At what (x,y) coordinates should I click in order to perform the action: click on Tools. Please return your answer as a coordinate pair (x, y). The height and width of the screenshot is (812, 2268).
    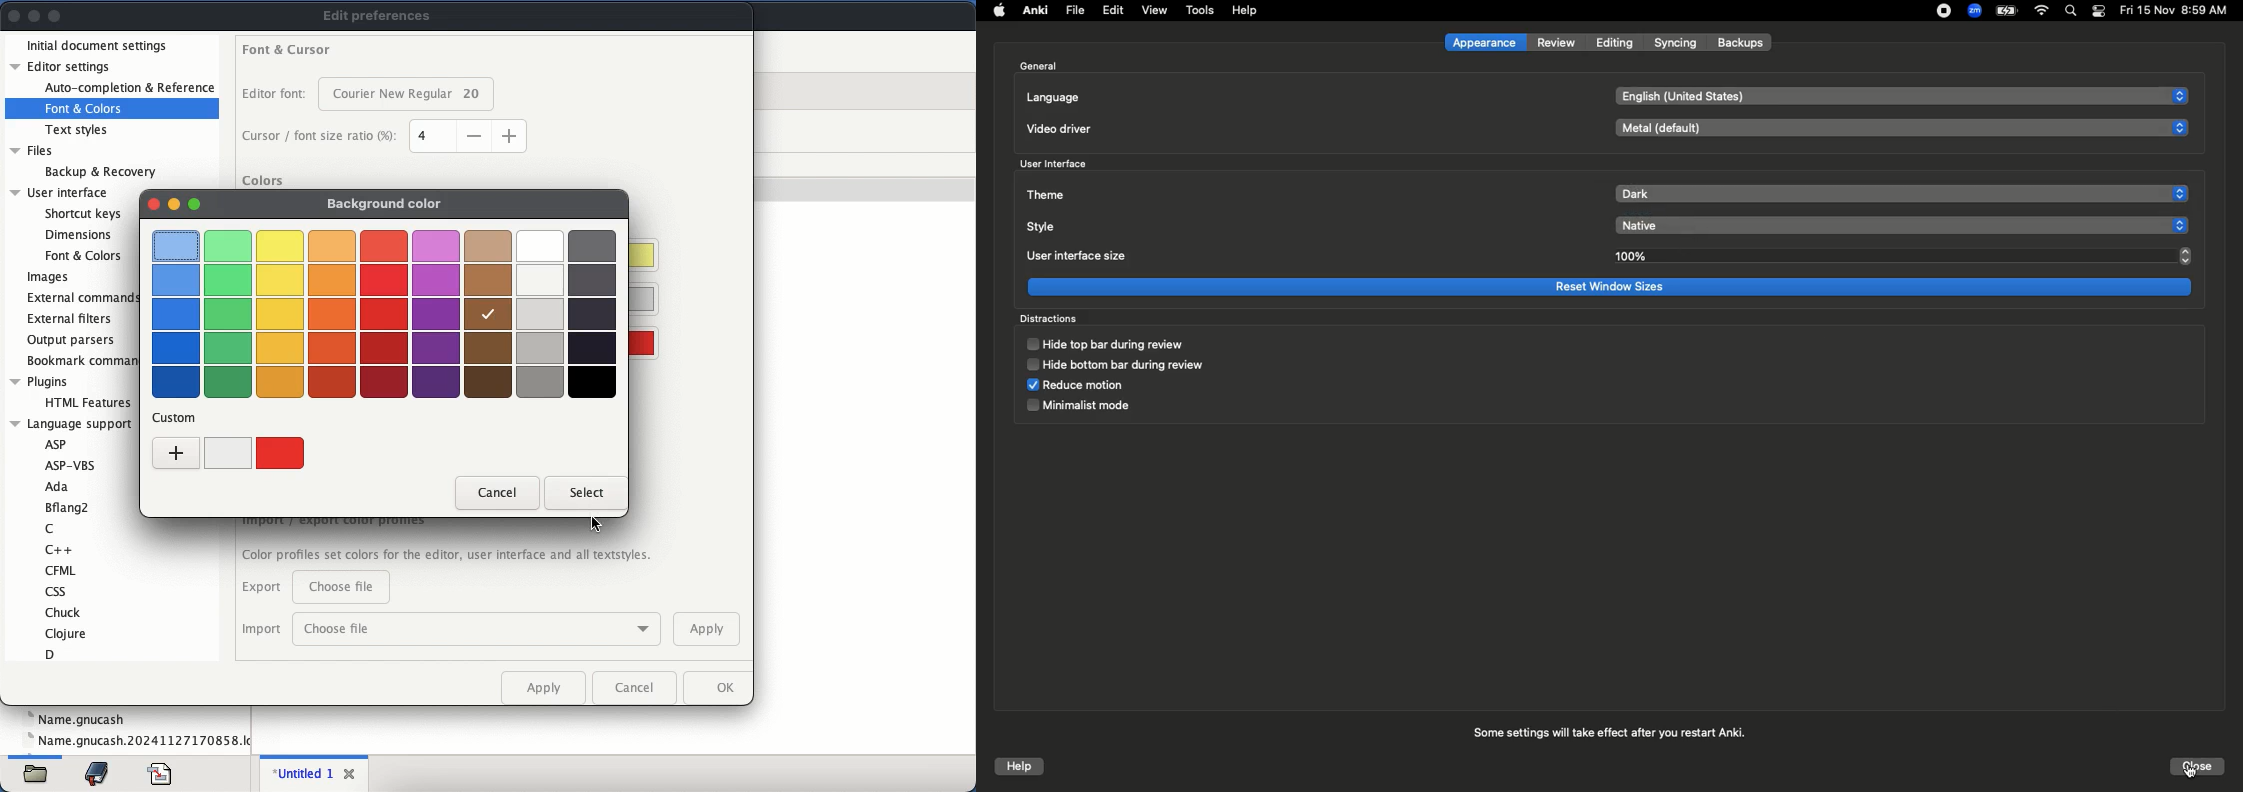
    Looking at the image, I should click on (1199, 11).